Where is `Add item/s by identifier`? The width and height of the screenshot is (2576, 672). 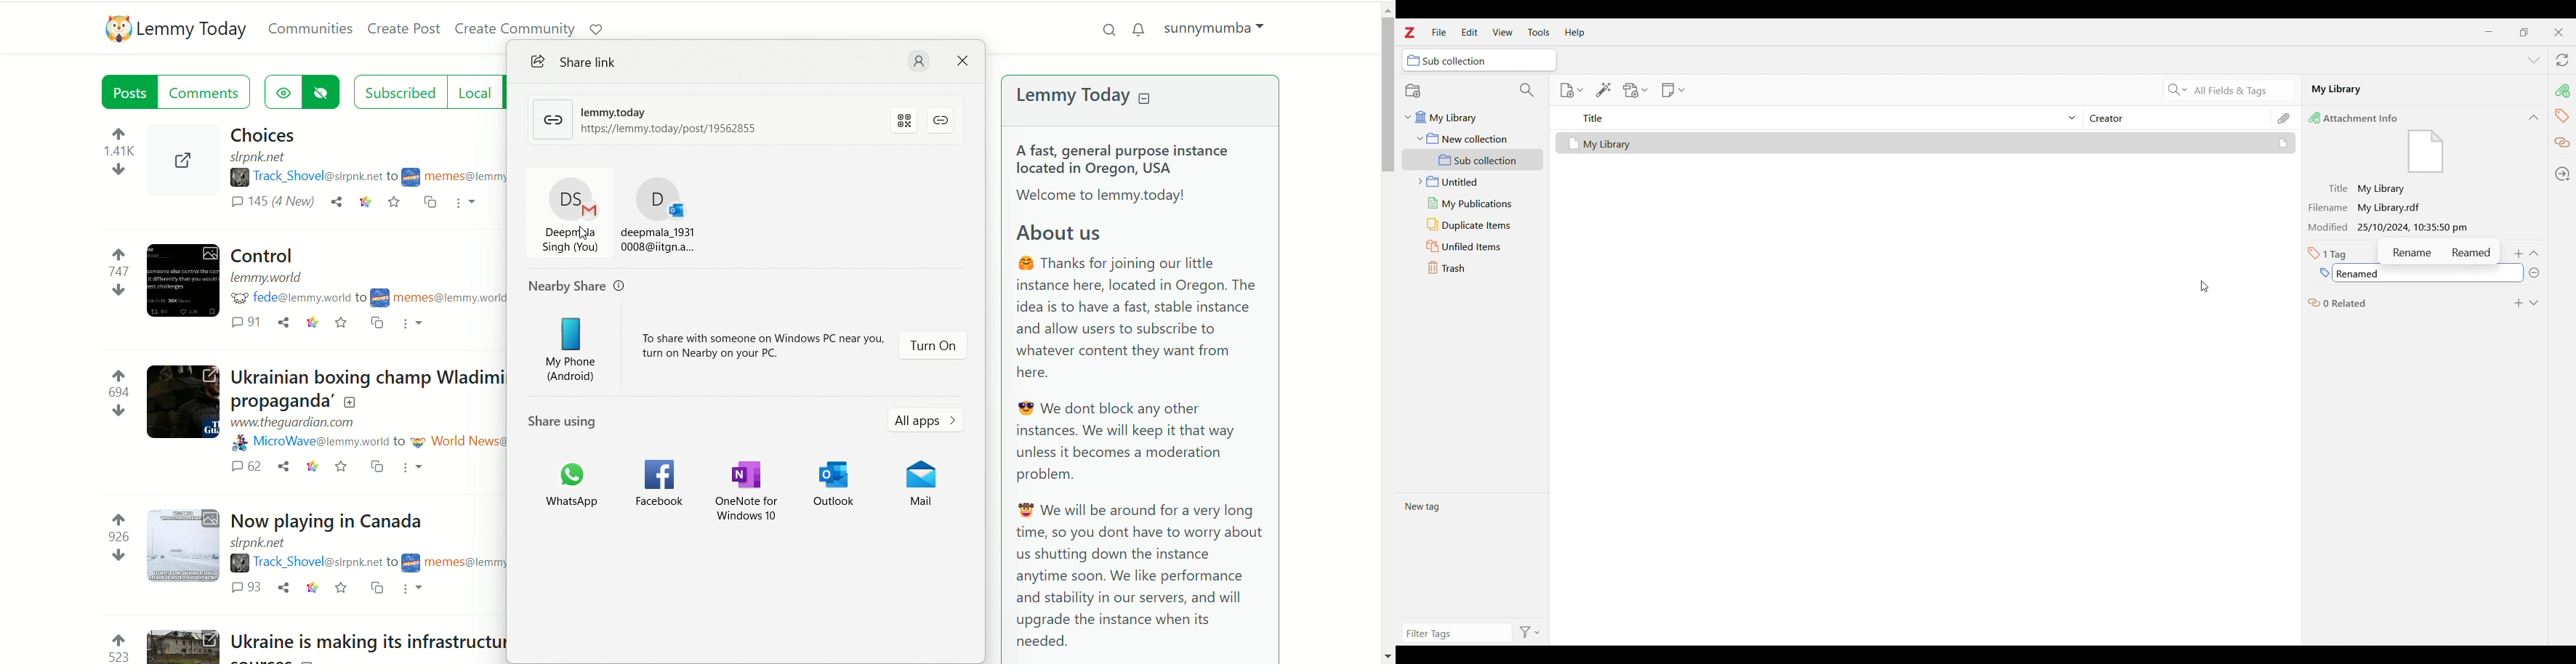
Add item/s by identifier is located at coordinates (1604, 90).